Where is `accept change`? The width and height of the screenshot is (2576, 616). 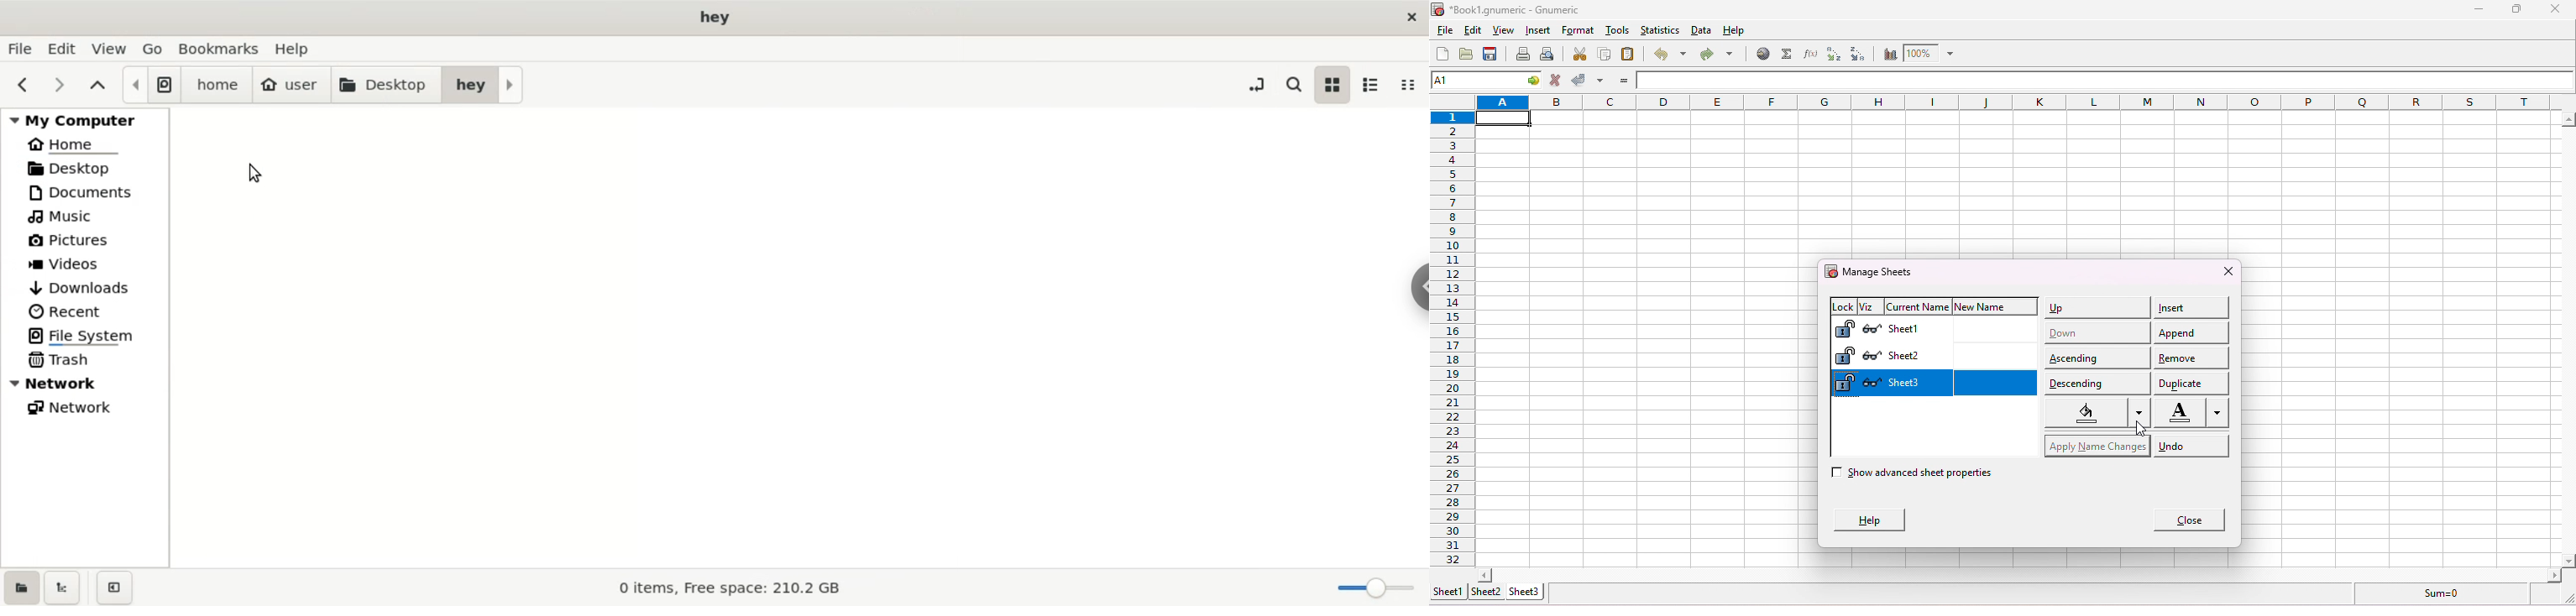 accept change is located at coordinates (1589, 80).